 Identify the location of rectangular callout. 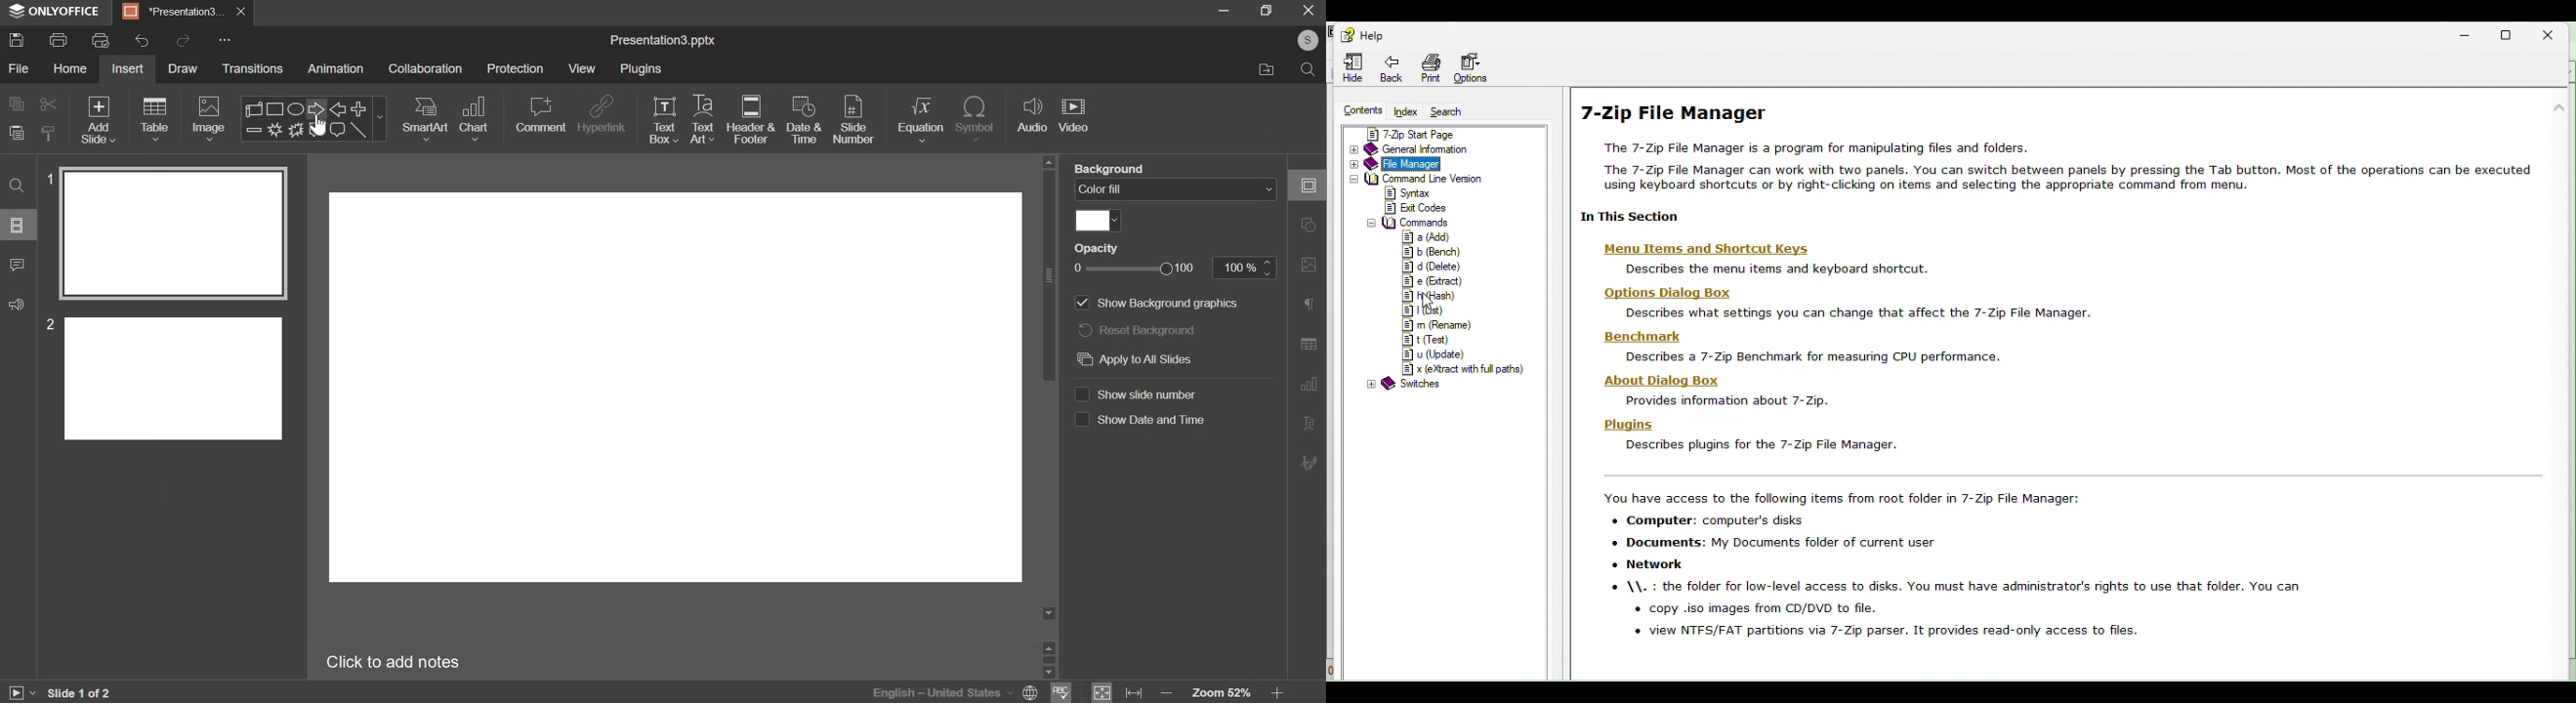
(316, 130).